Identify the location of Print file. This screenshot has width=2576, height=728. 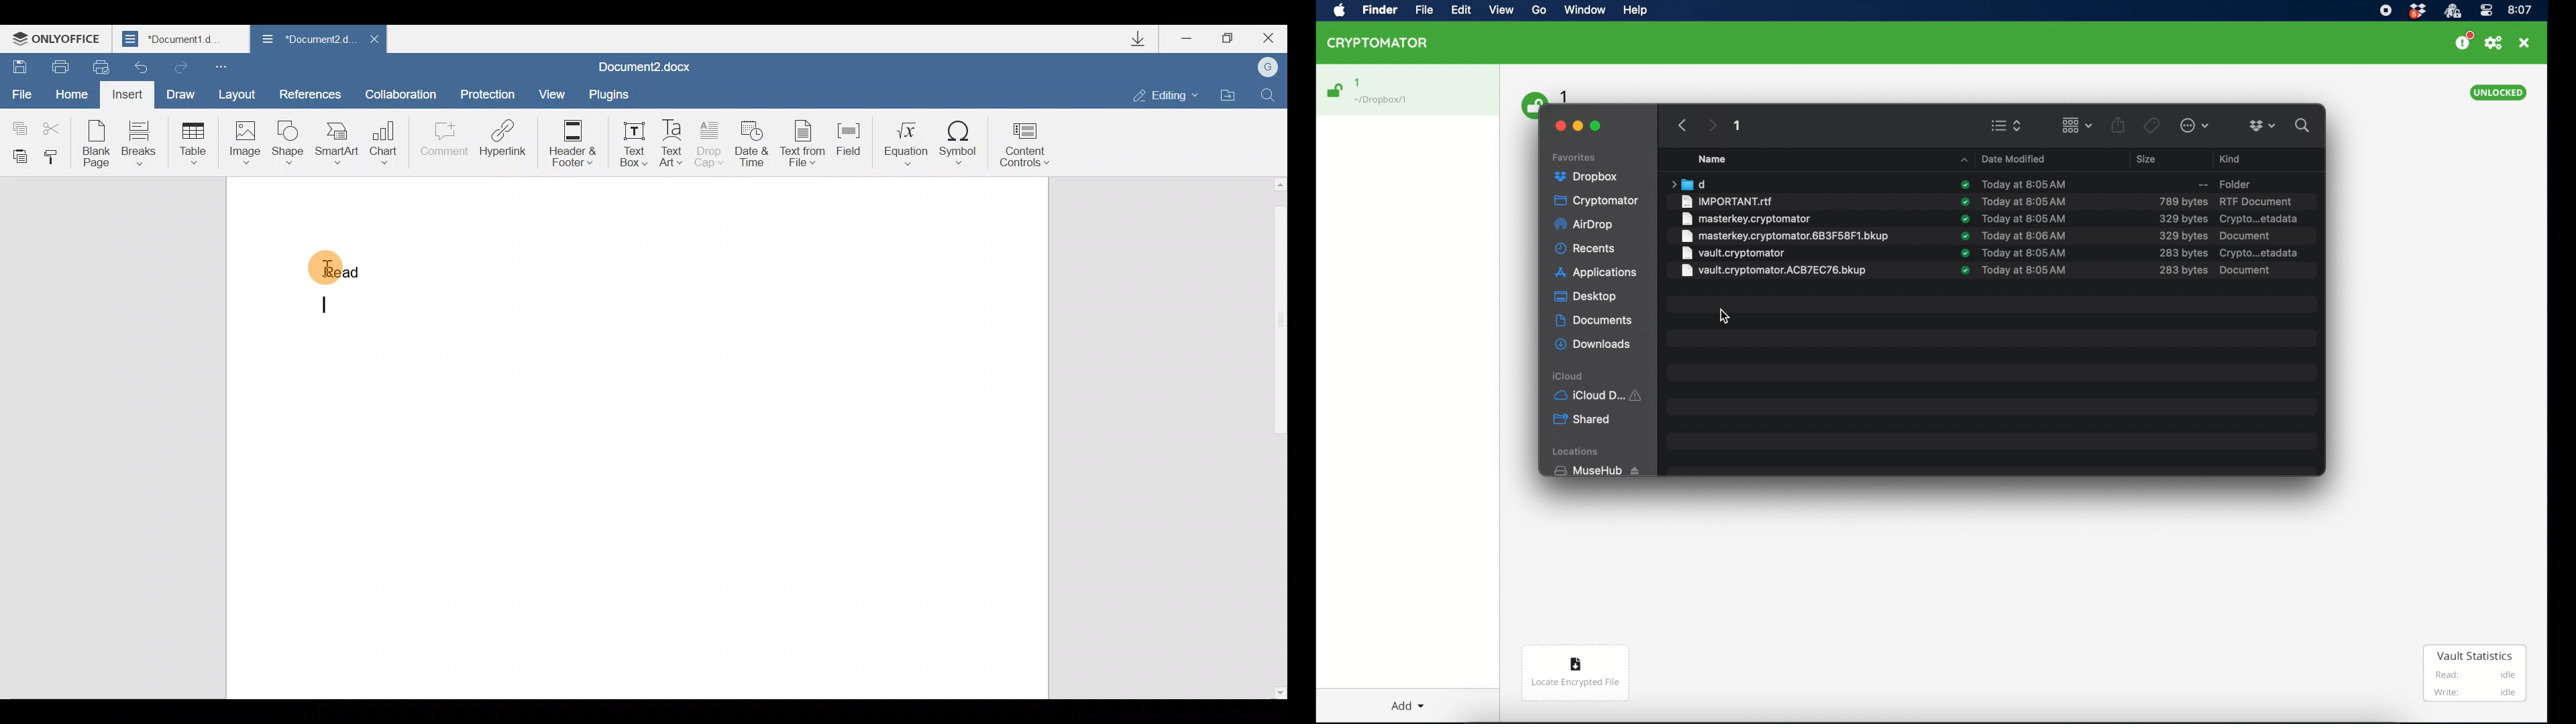
(59, 64).